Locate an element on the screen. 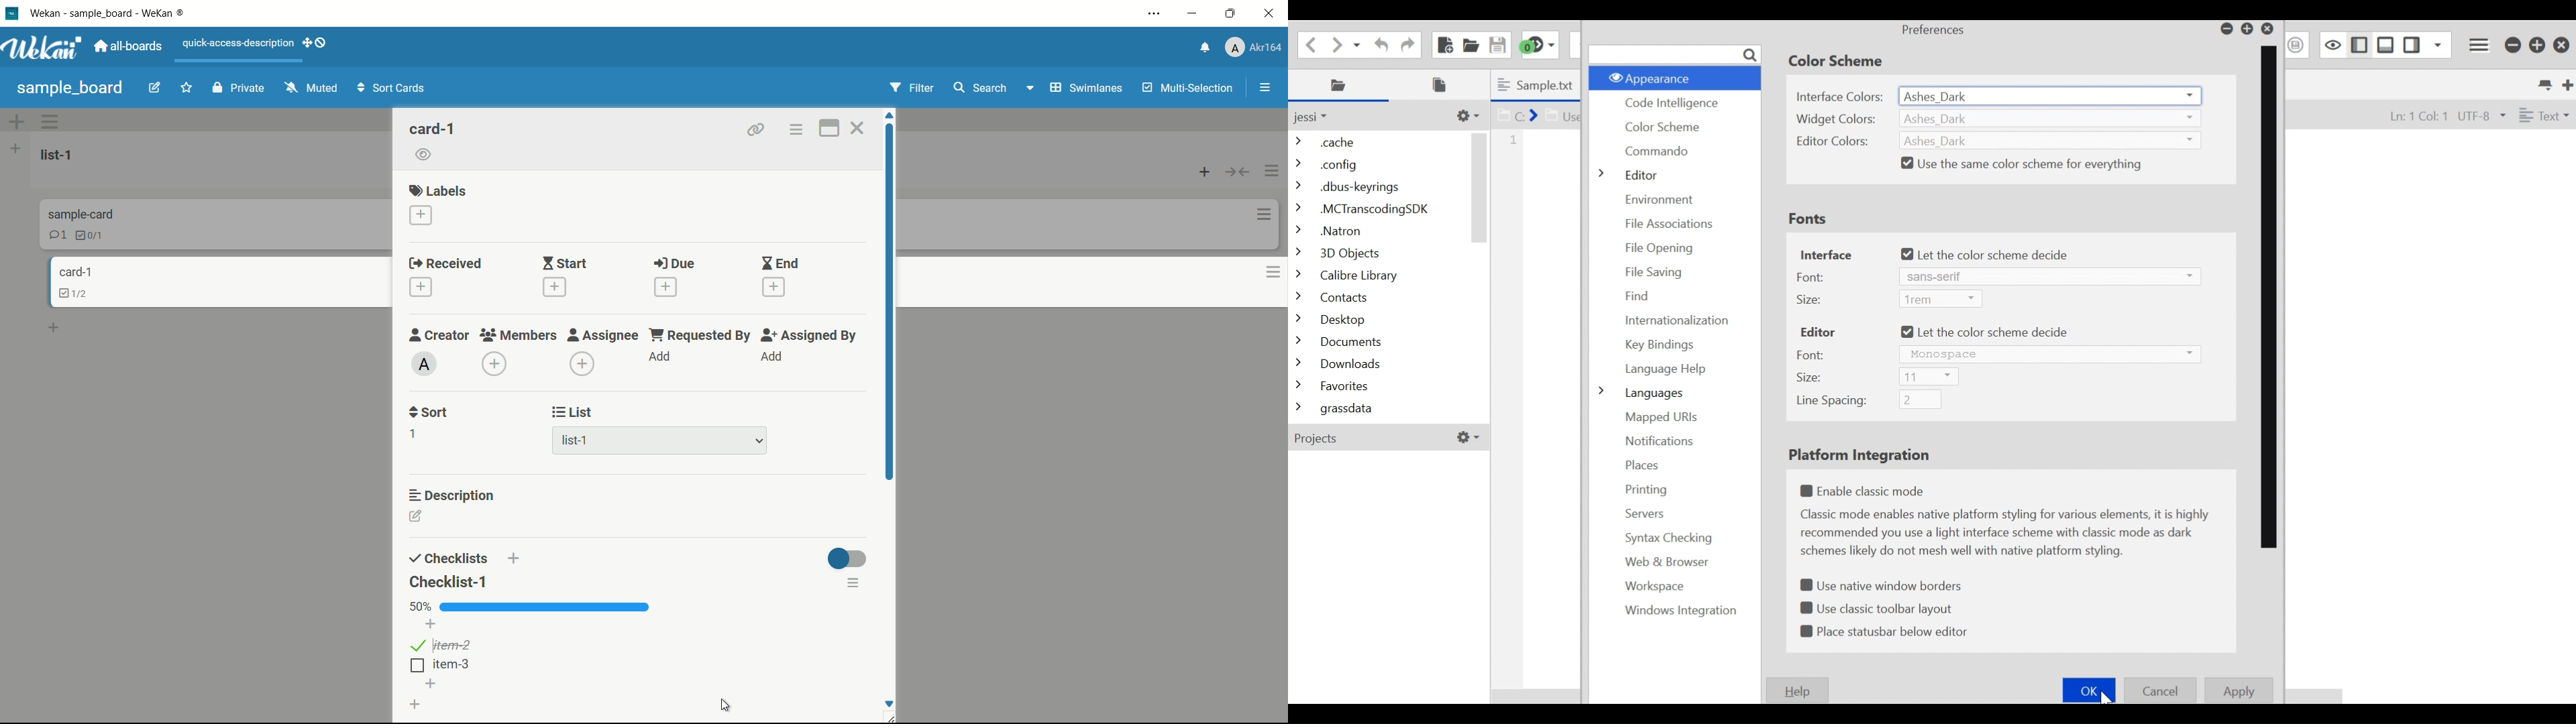  Akr164 is located at coordinates (1256, 49).